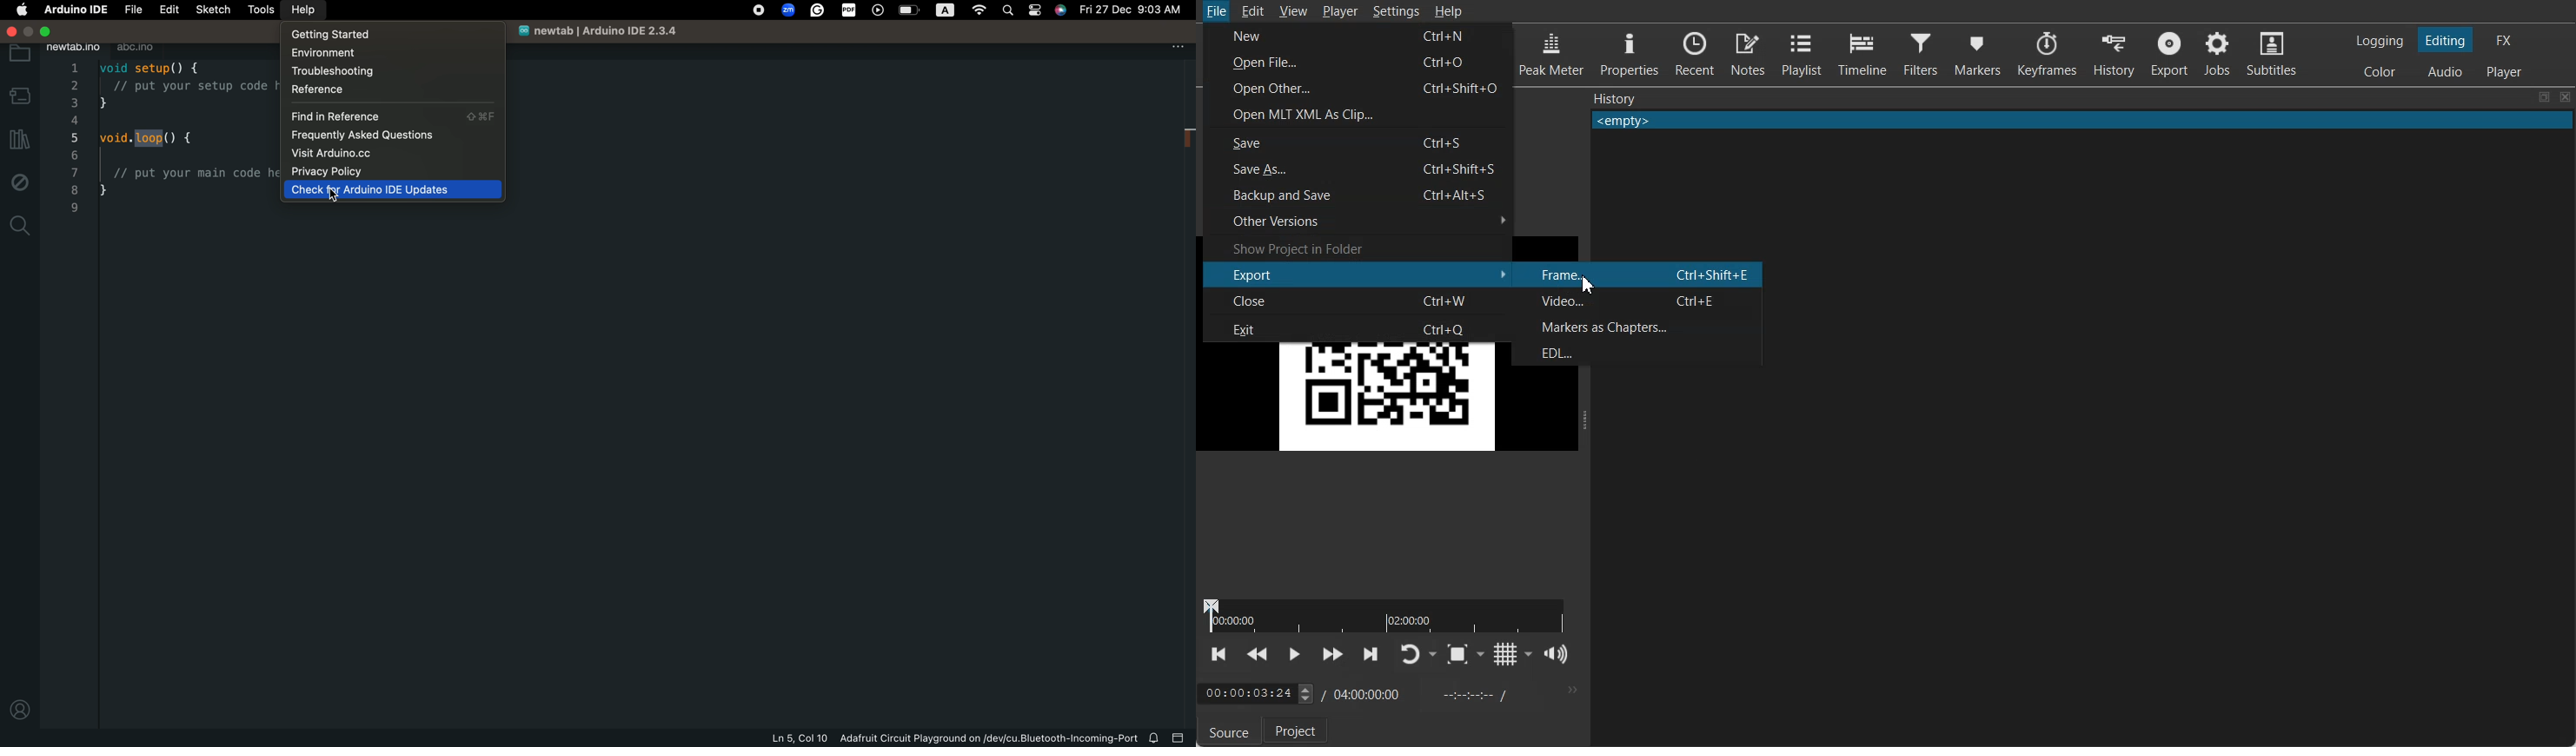 This screenshot has width=2576, height=756. Describe the element at coordinates (1342, 12) in the screenshot. I see `Player` at that location.